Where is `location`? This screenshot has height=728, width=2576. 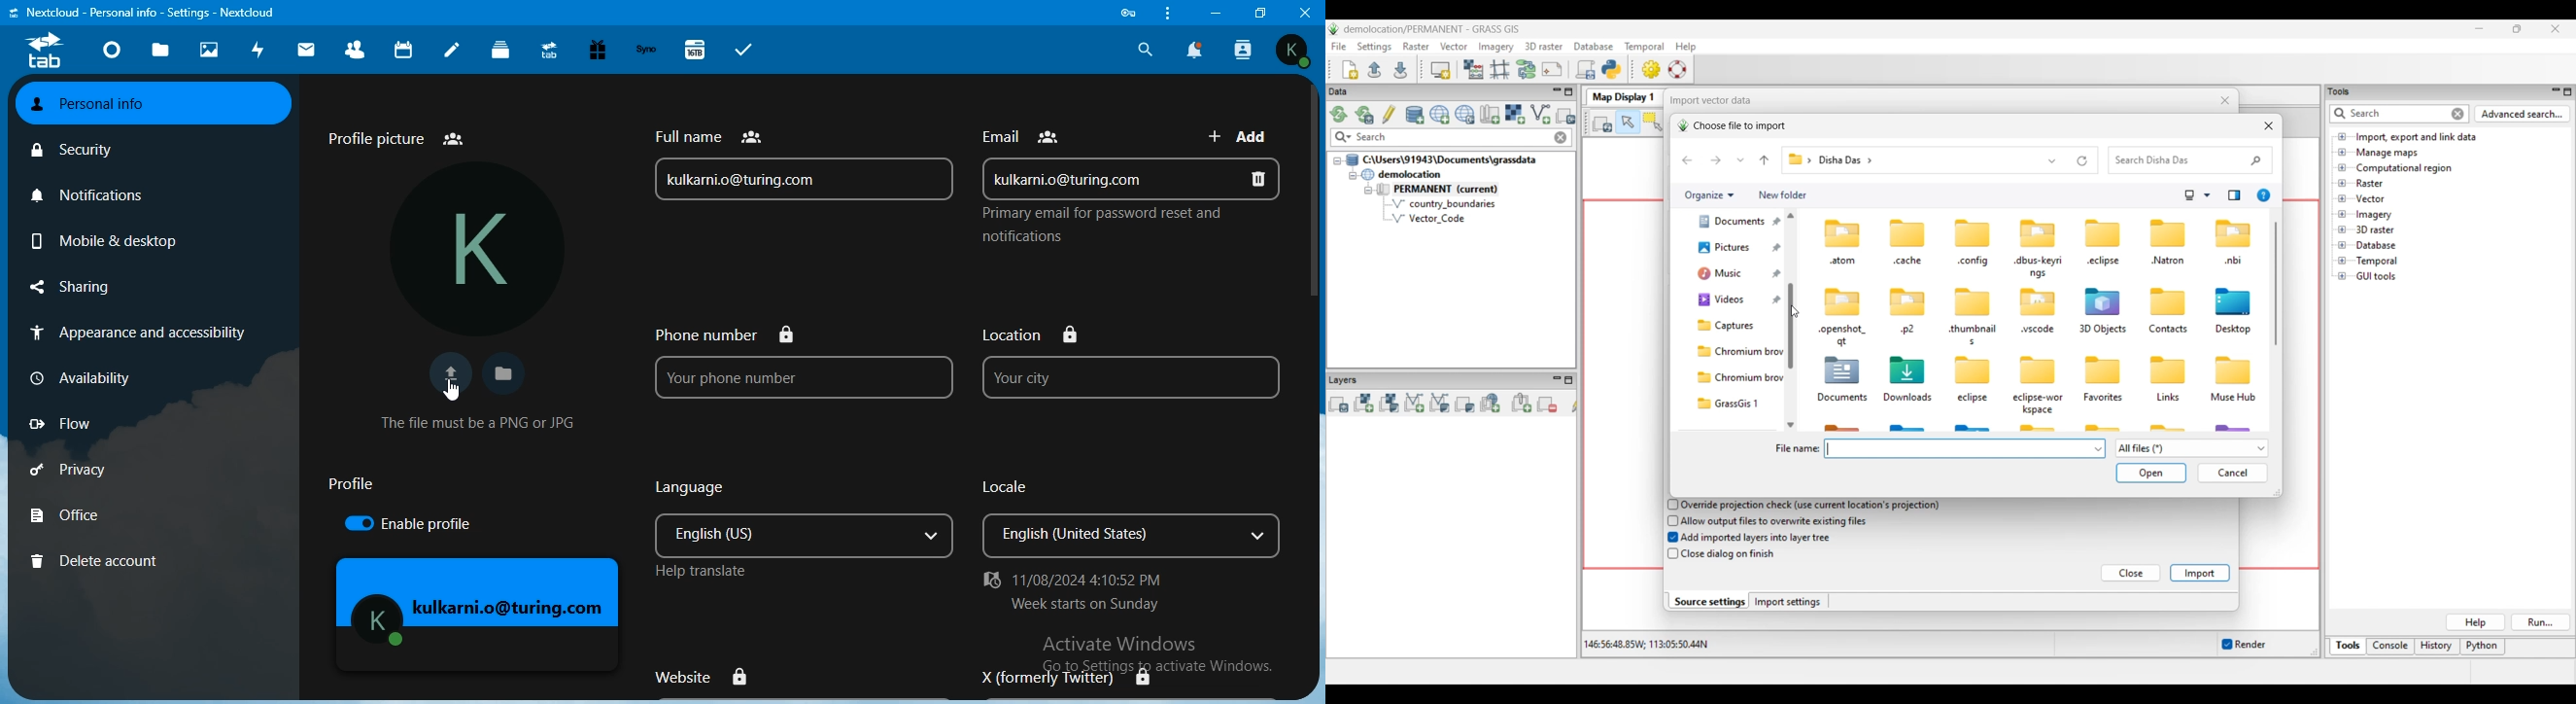
location is located at coordinates (1130, 364).